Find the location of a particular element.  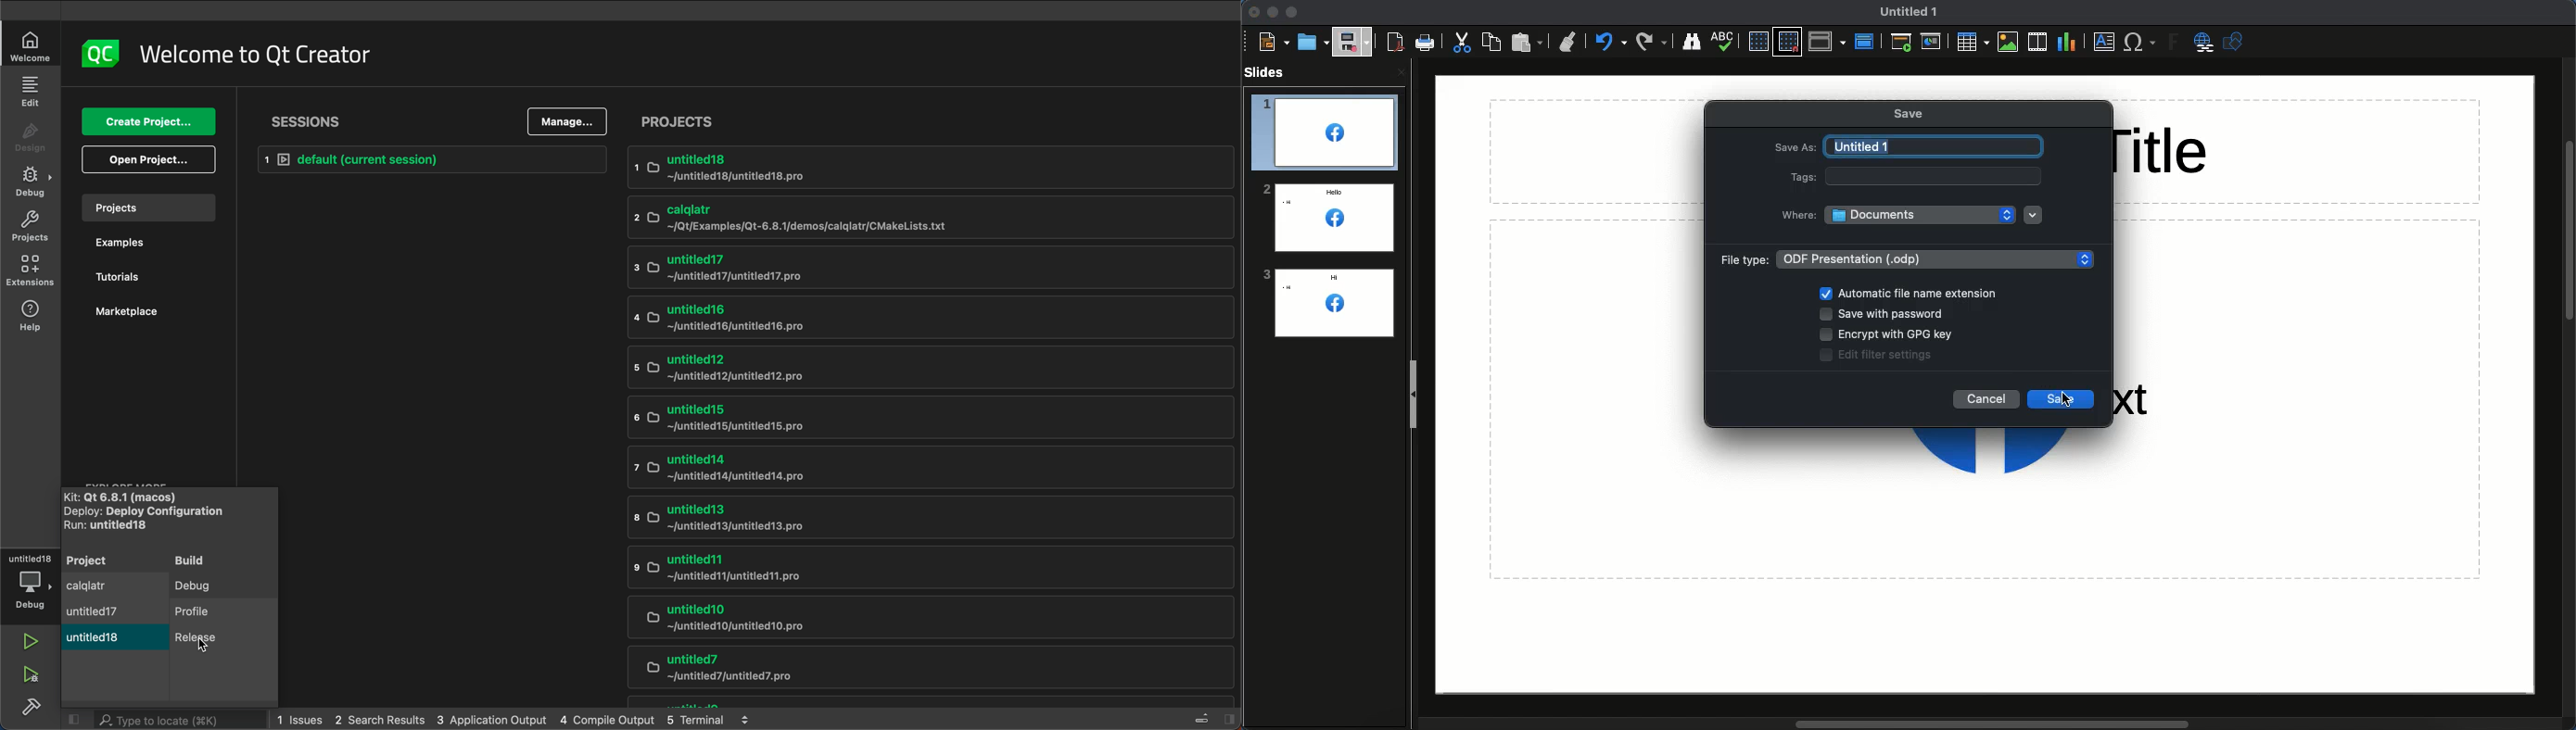

Characters is located at coordinates (2141, 44).